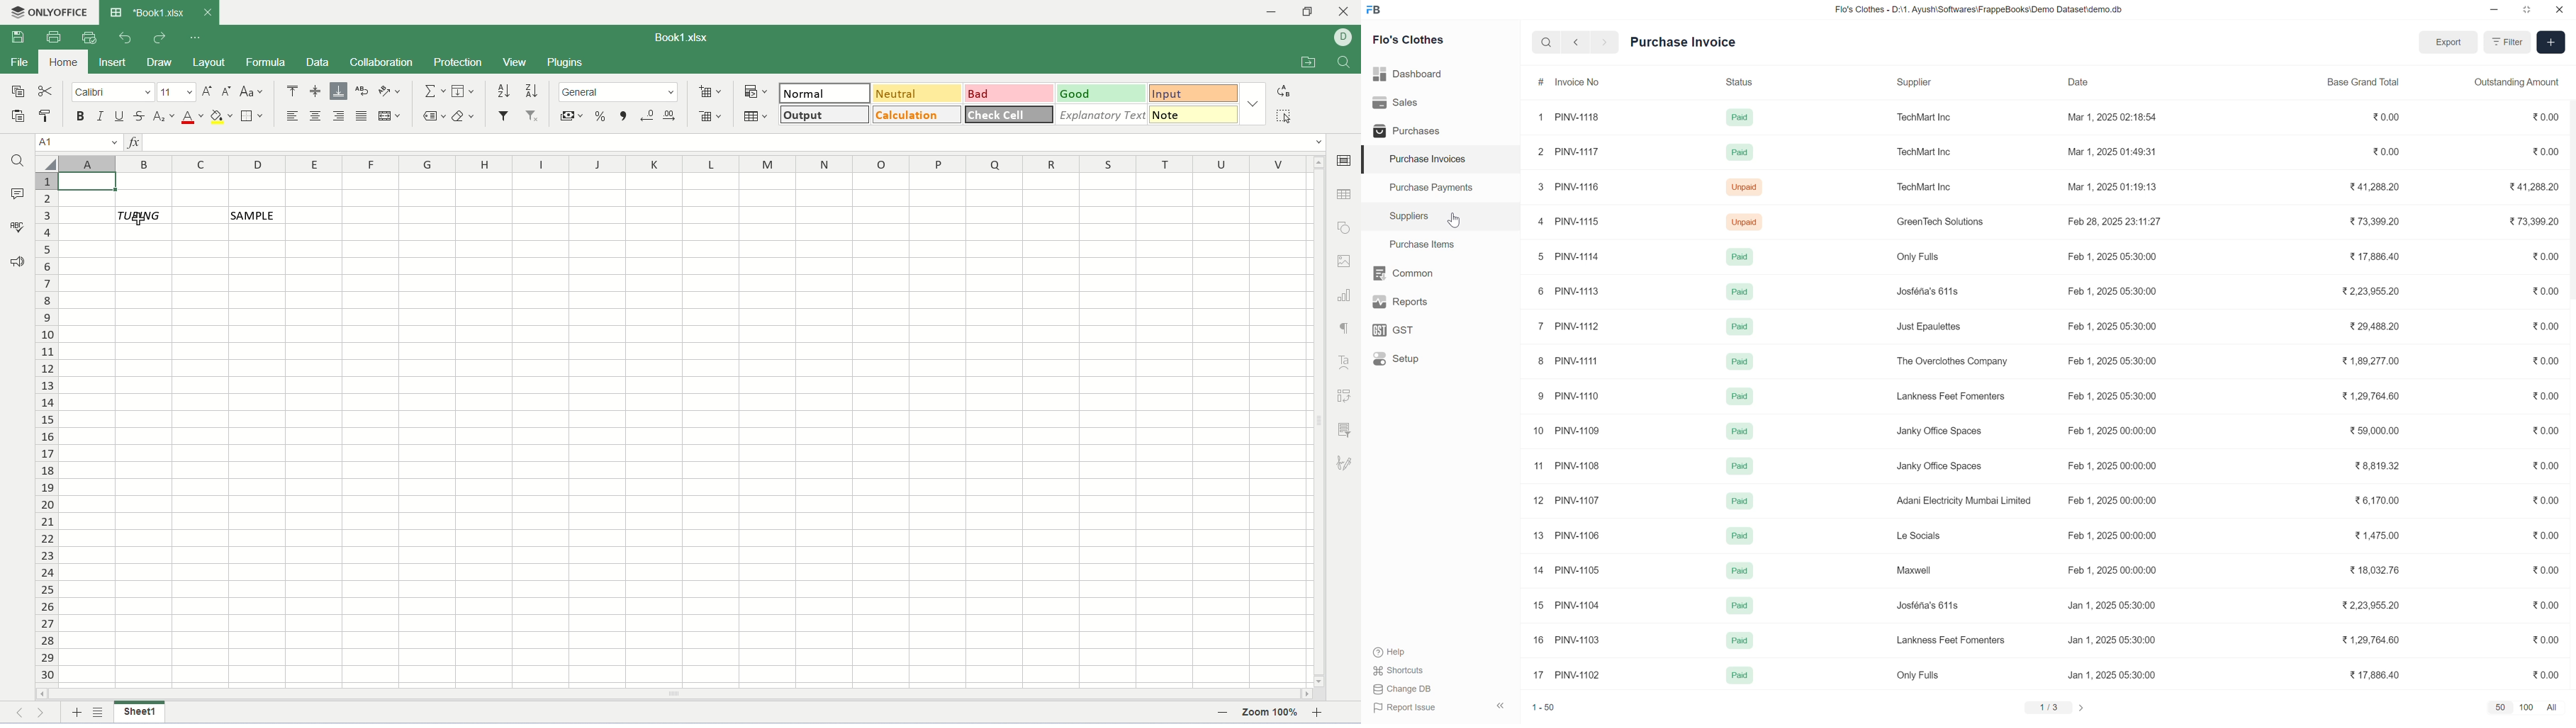 The width and height of the screenshot is (2576, 728). I want to click on 8 PINV-1111, so click(1567, 360).